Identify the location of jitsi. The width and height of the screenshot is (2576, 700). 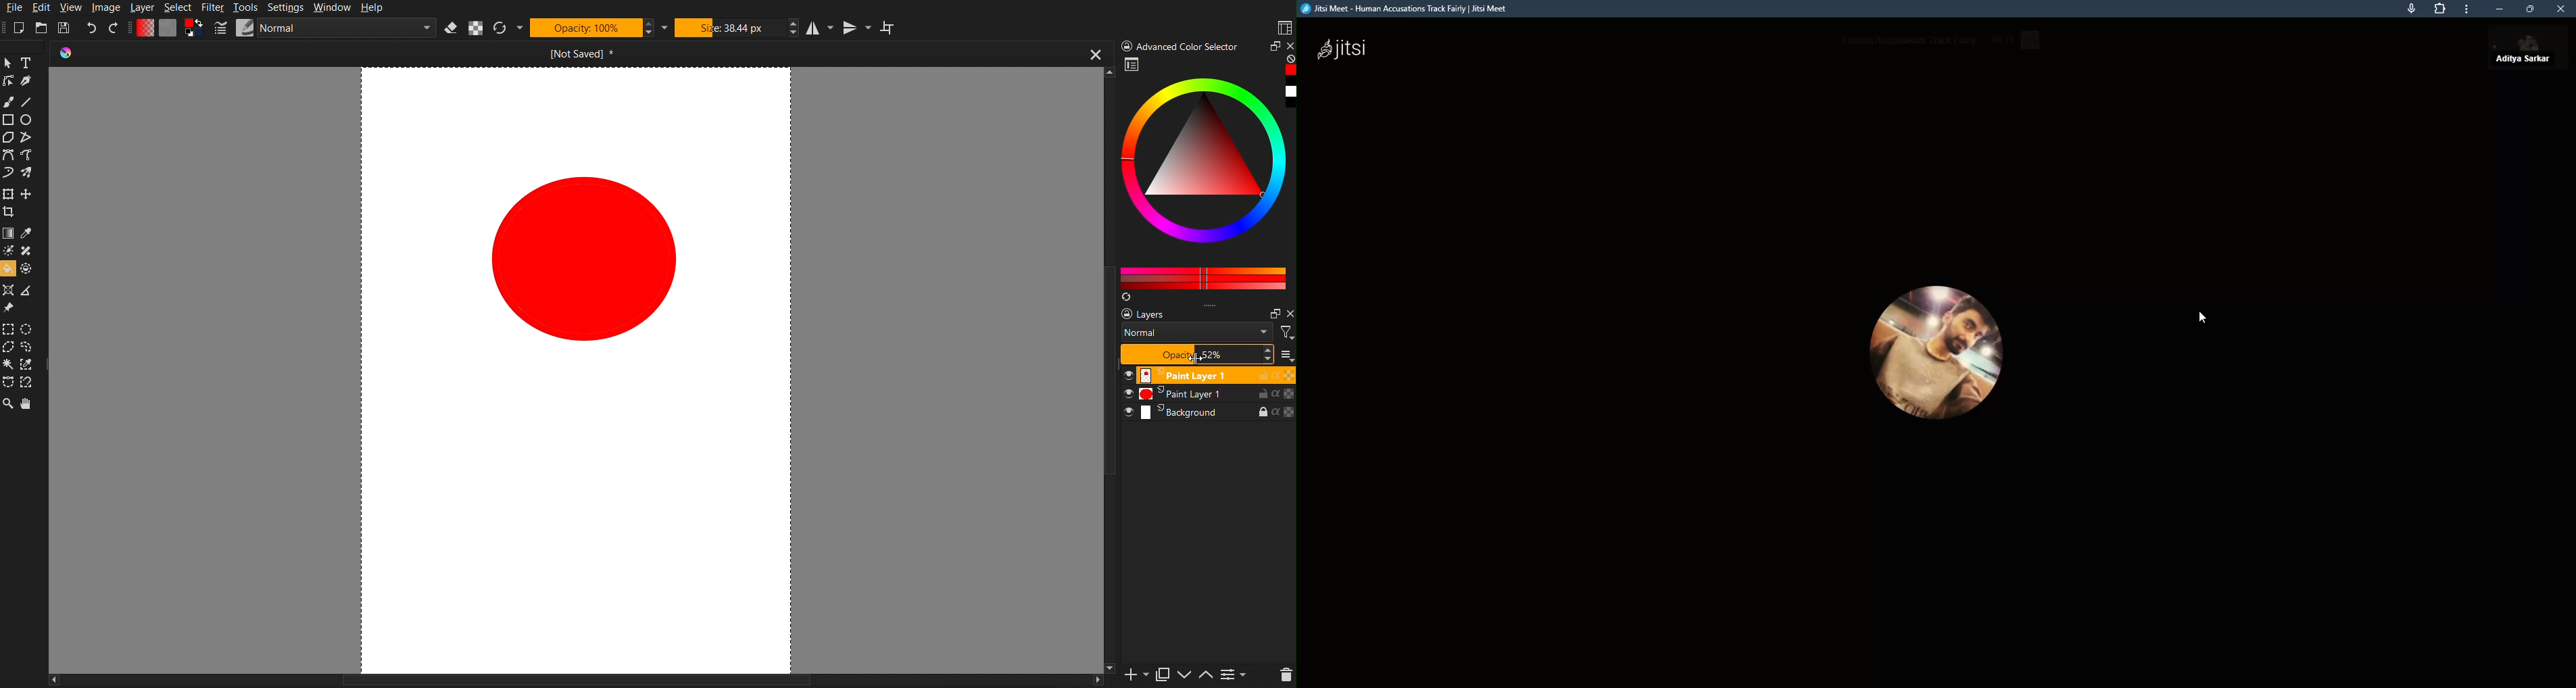
(1348, 48).